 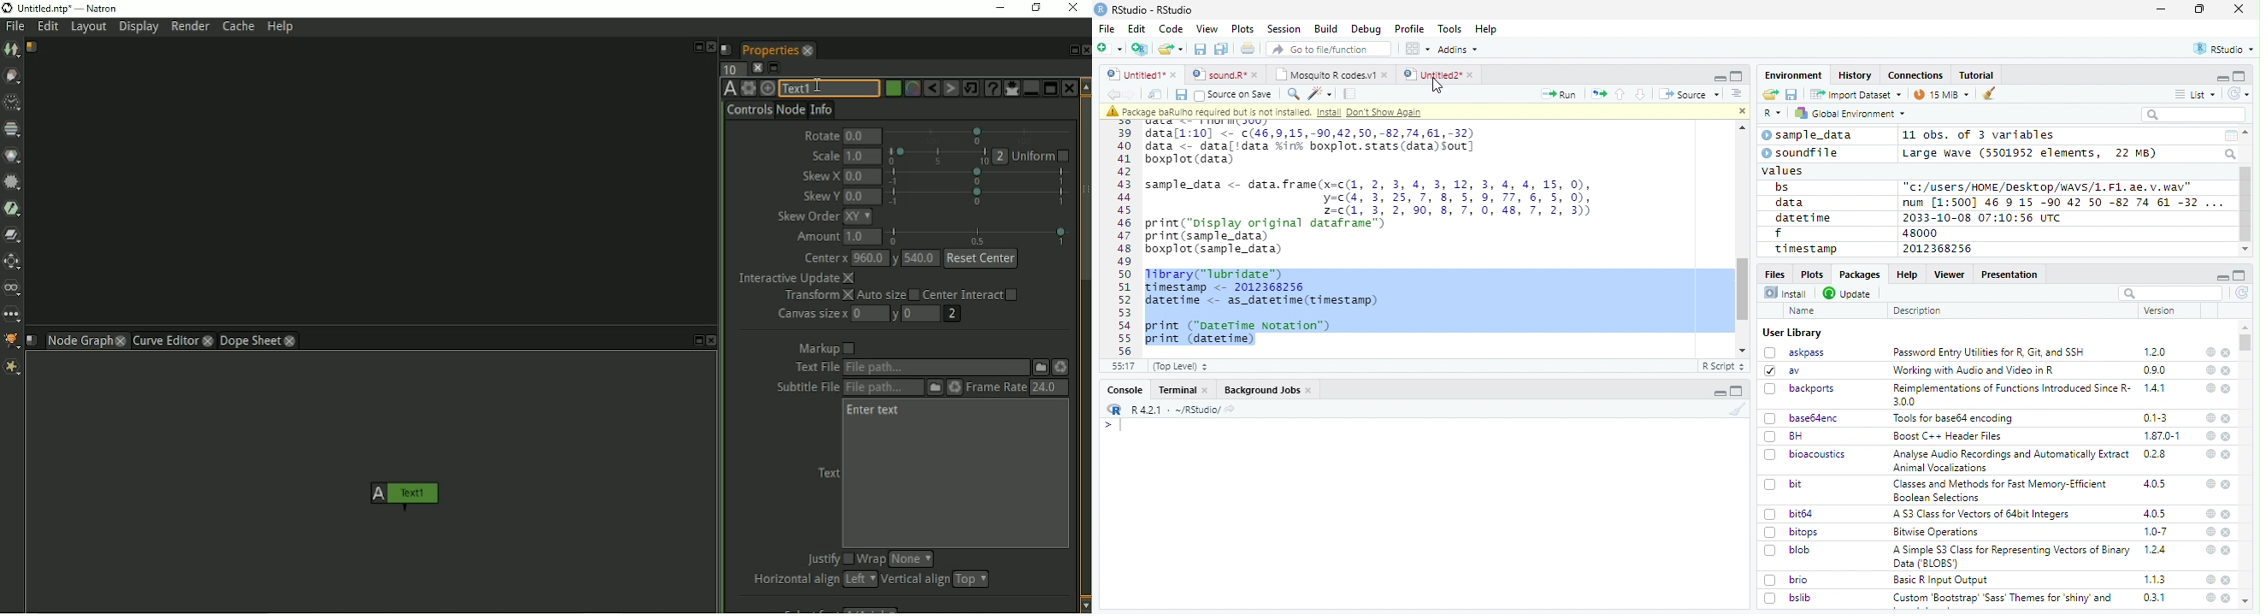 What do you see at coordinates (1124, 390) in the screenshot?
I see `Console` at bounding box center [1124, 390].